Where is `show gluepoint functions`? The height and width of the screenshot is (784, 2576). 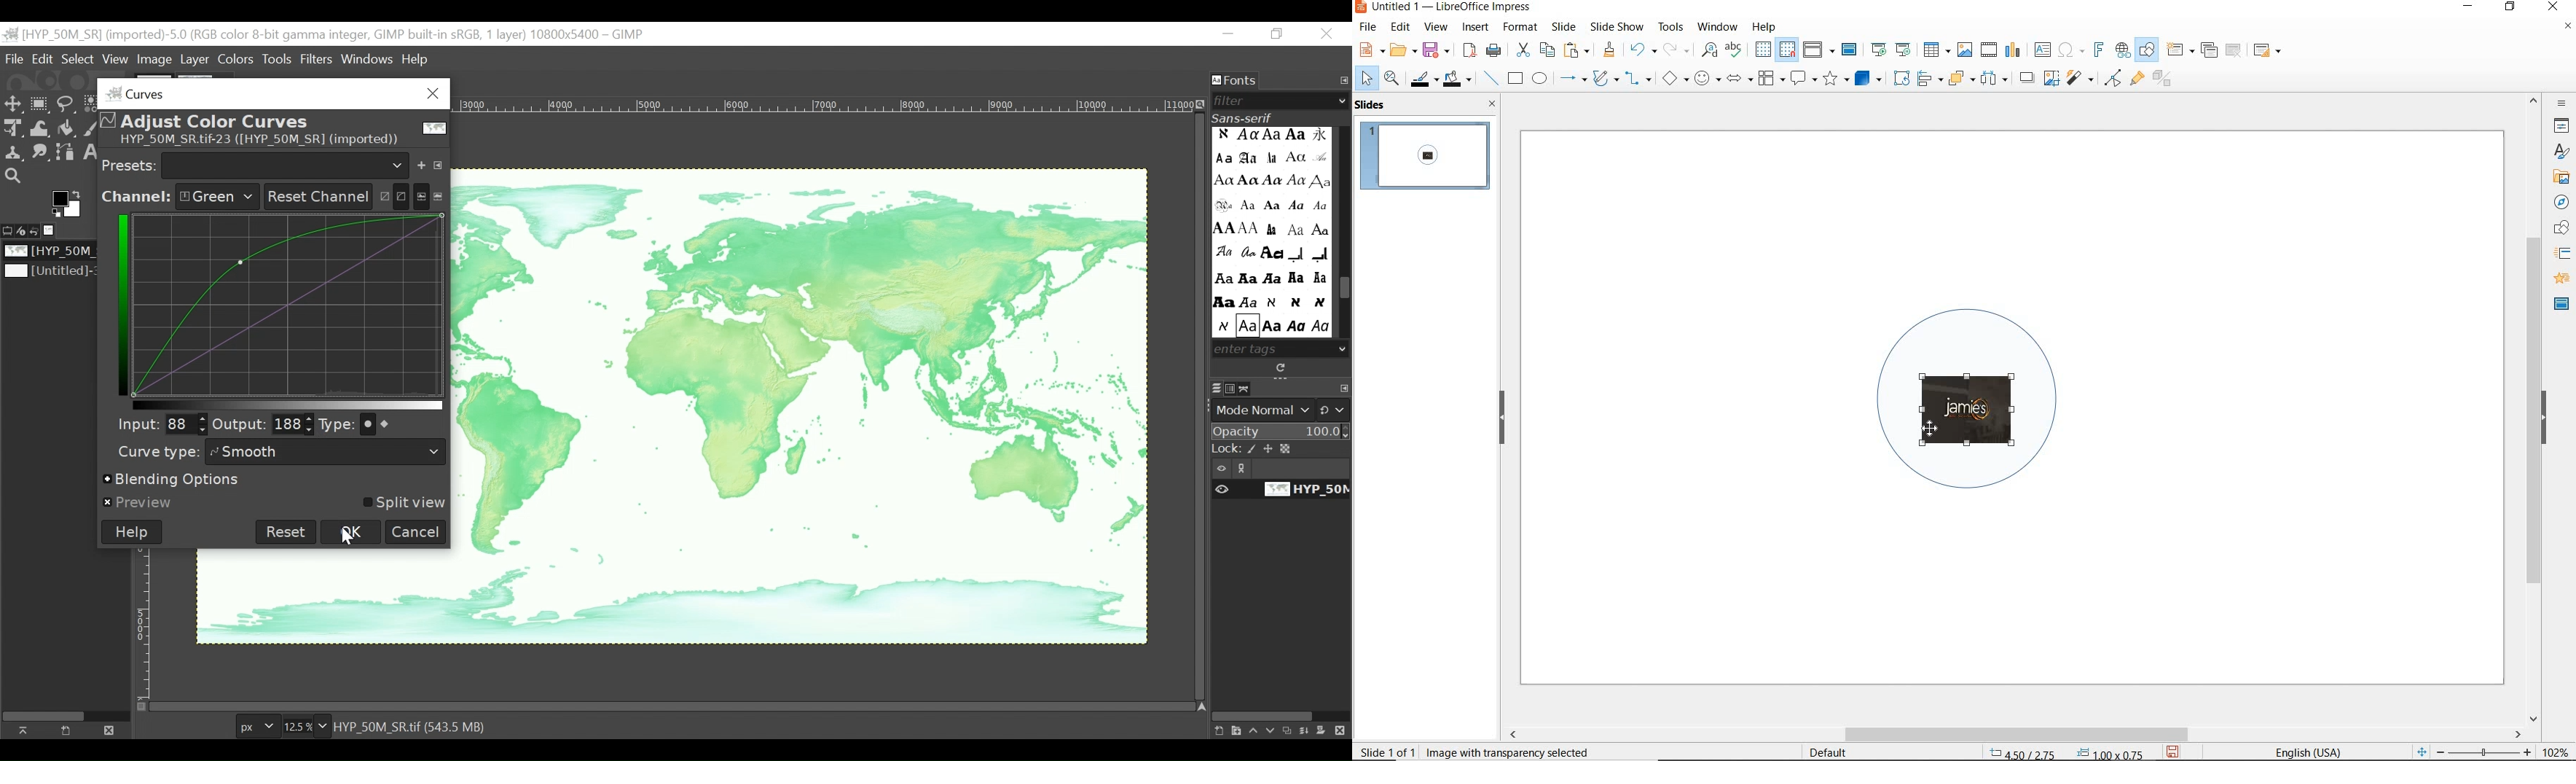
show gluepoint functions is located at coordinates (2134, 79).